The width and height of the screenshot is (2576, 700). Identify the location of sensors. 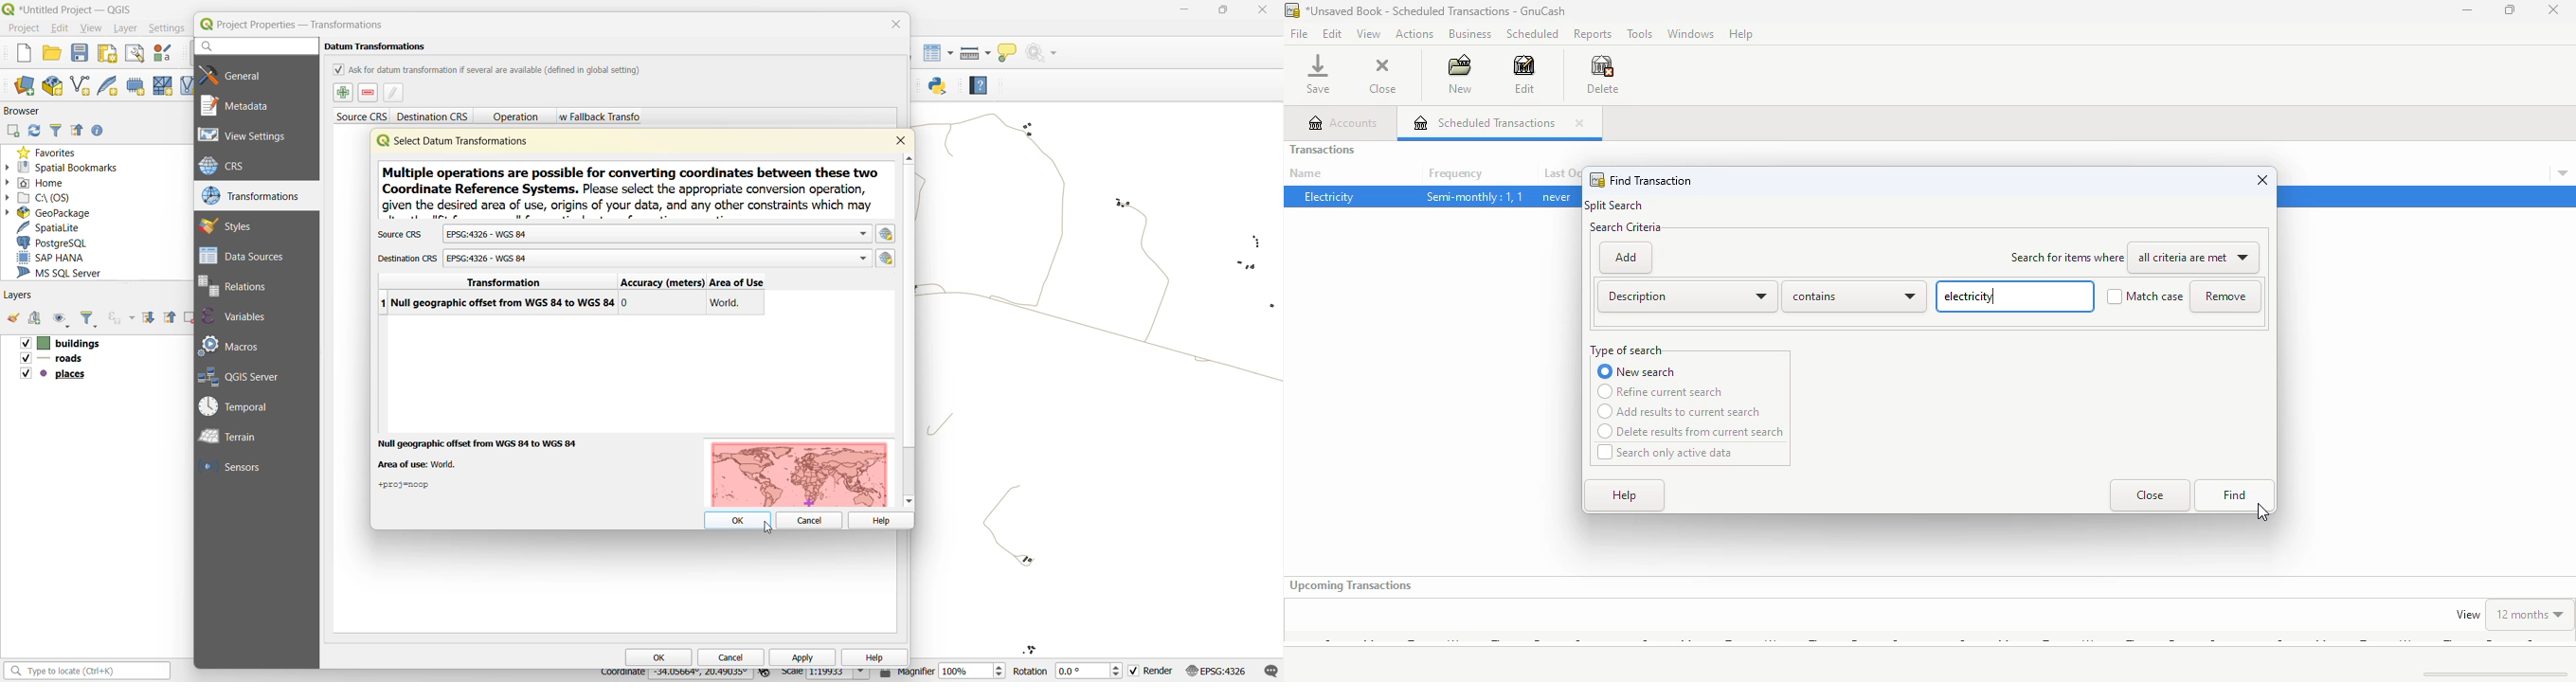
(235, 468).